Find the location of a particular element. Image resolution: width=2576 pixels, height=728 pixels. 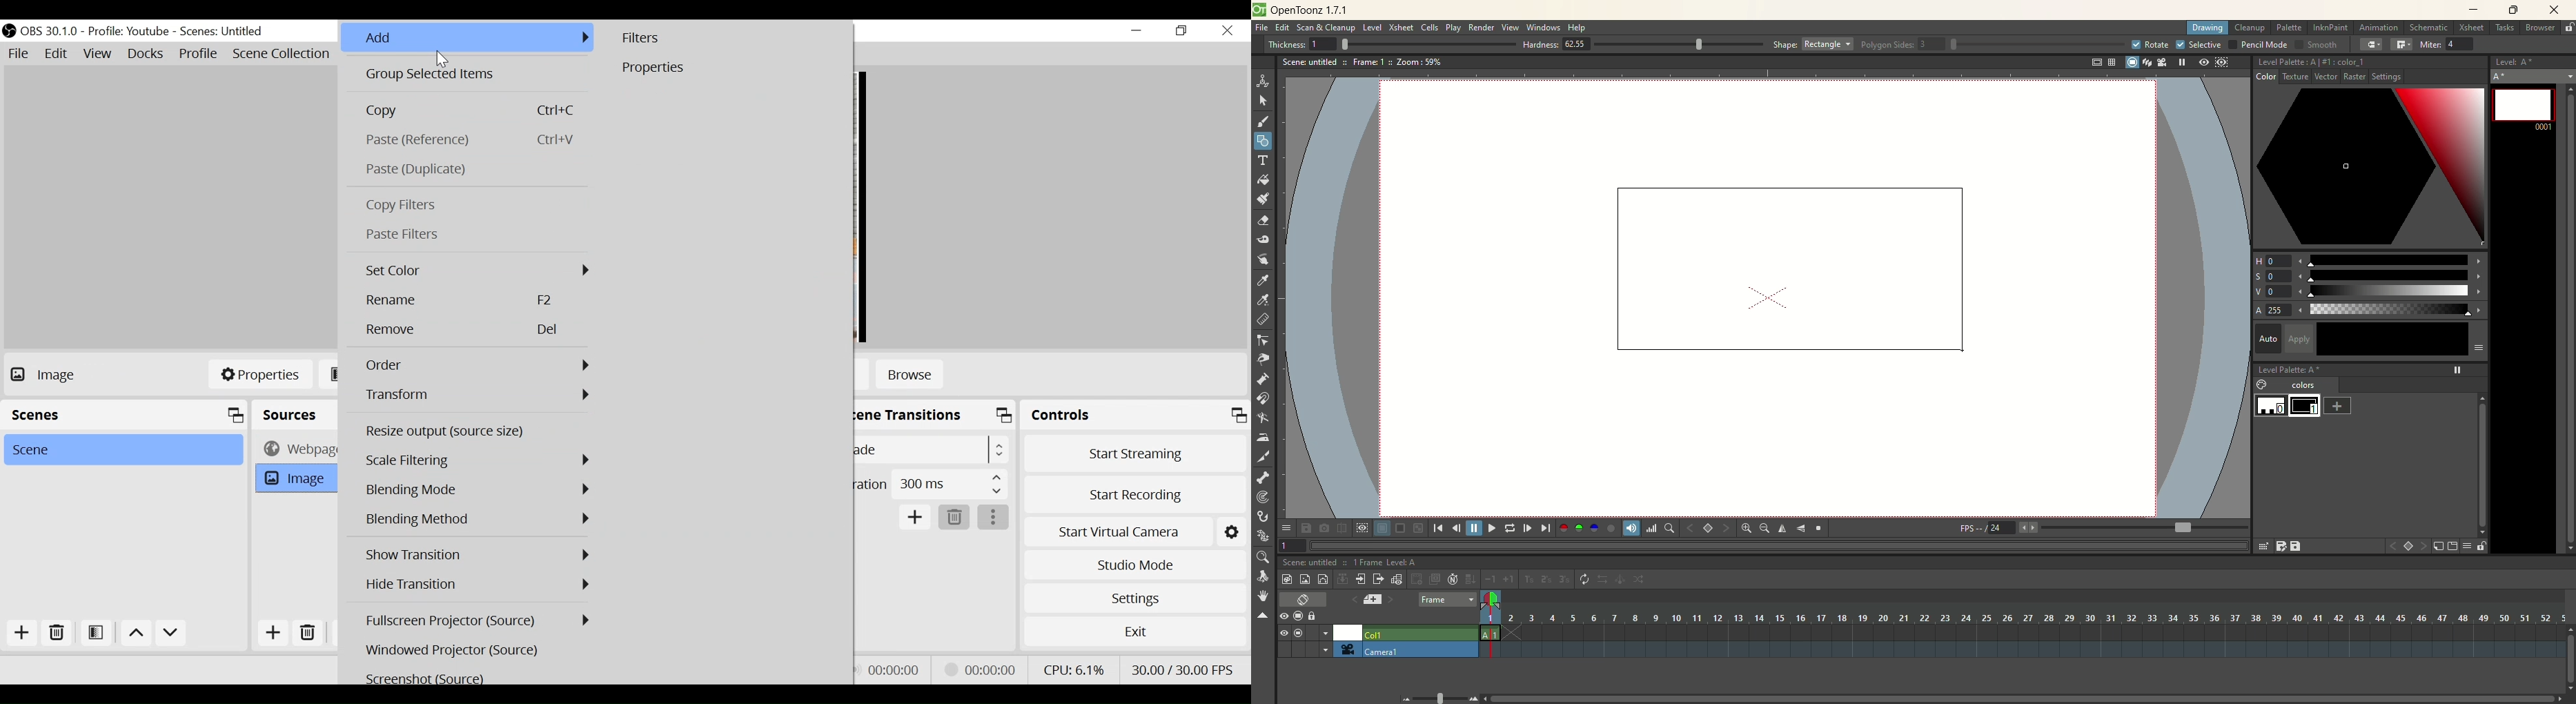

preview visibility is located at coordinates (1284, 617).